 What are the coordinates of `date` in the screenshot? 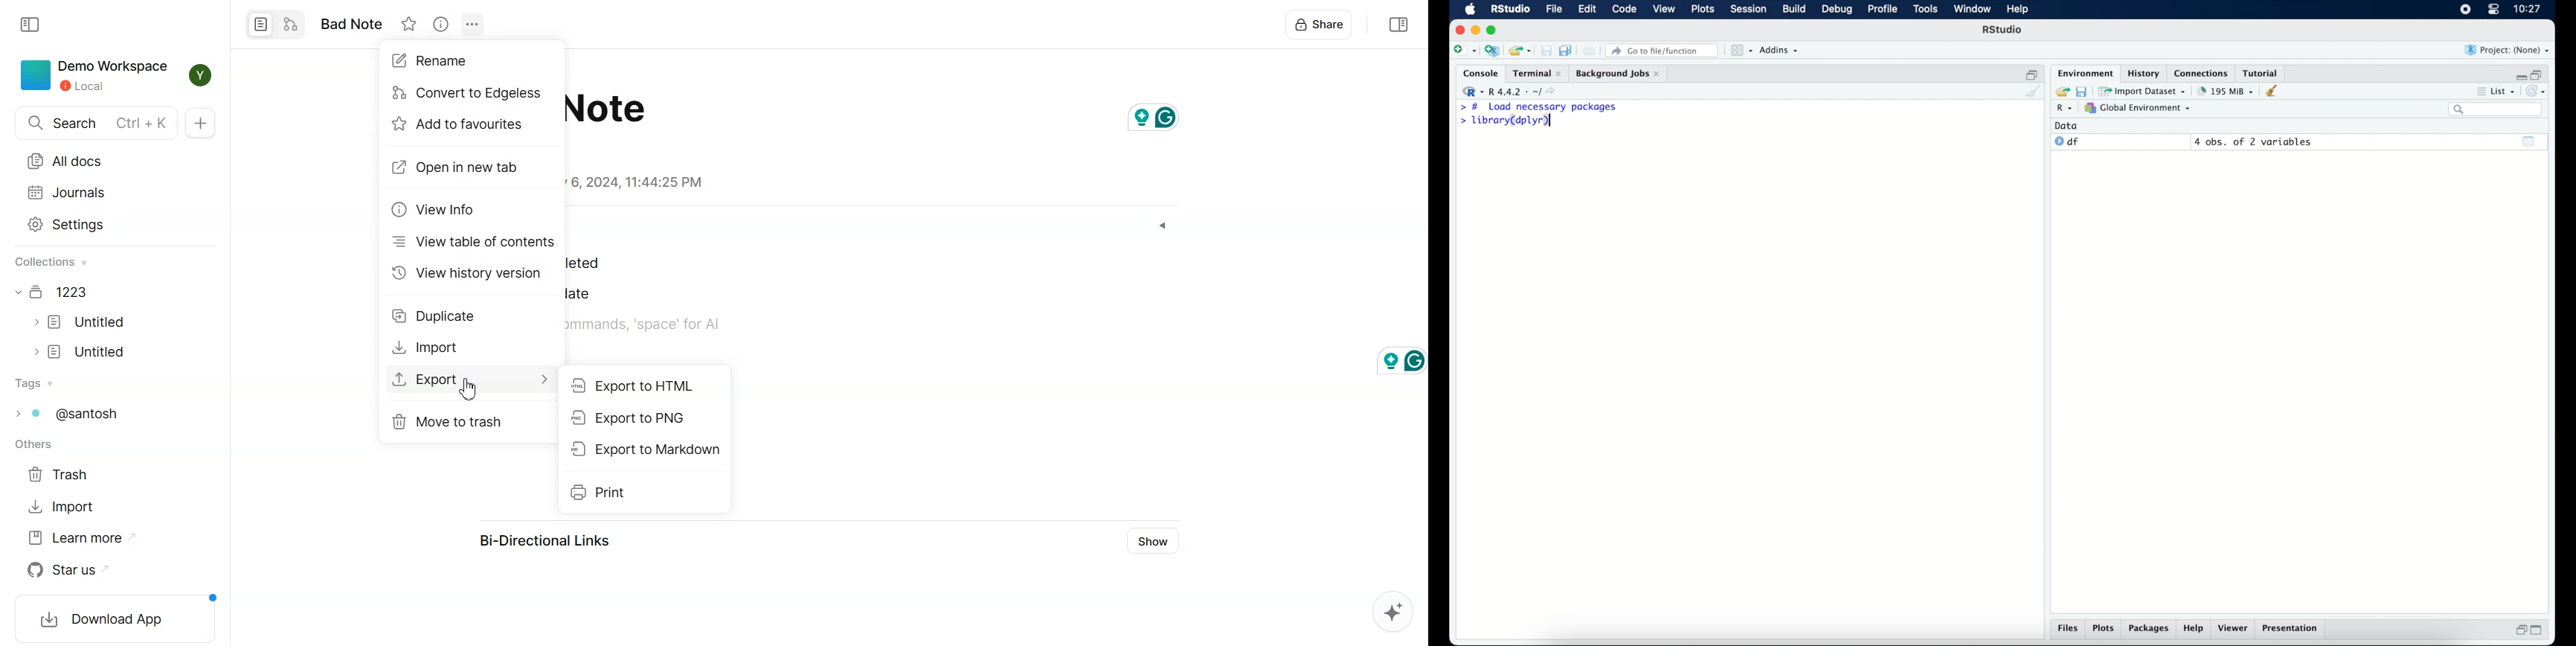 It's located at (2067, 125).